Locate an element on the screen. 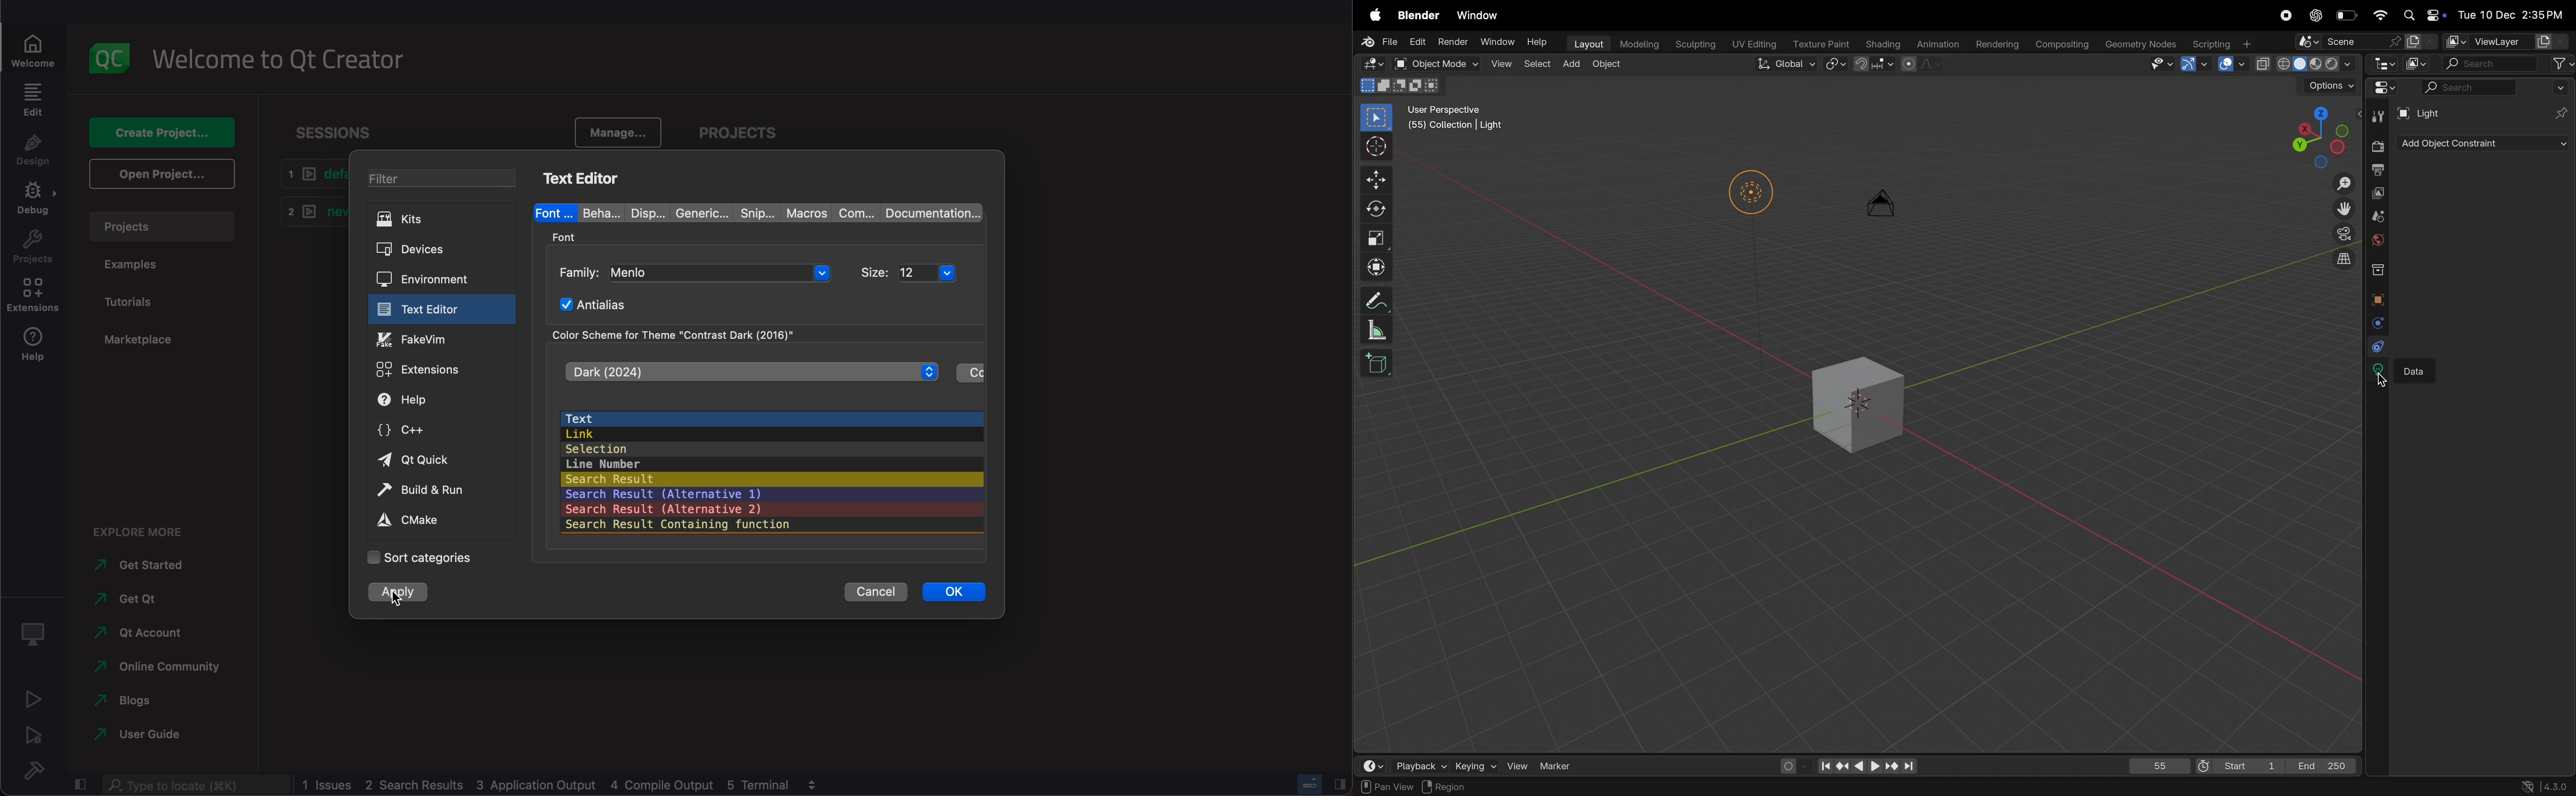  scripting is located at coordinates (2223, 45).